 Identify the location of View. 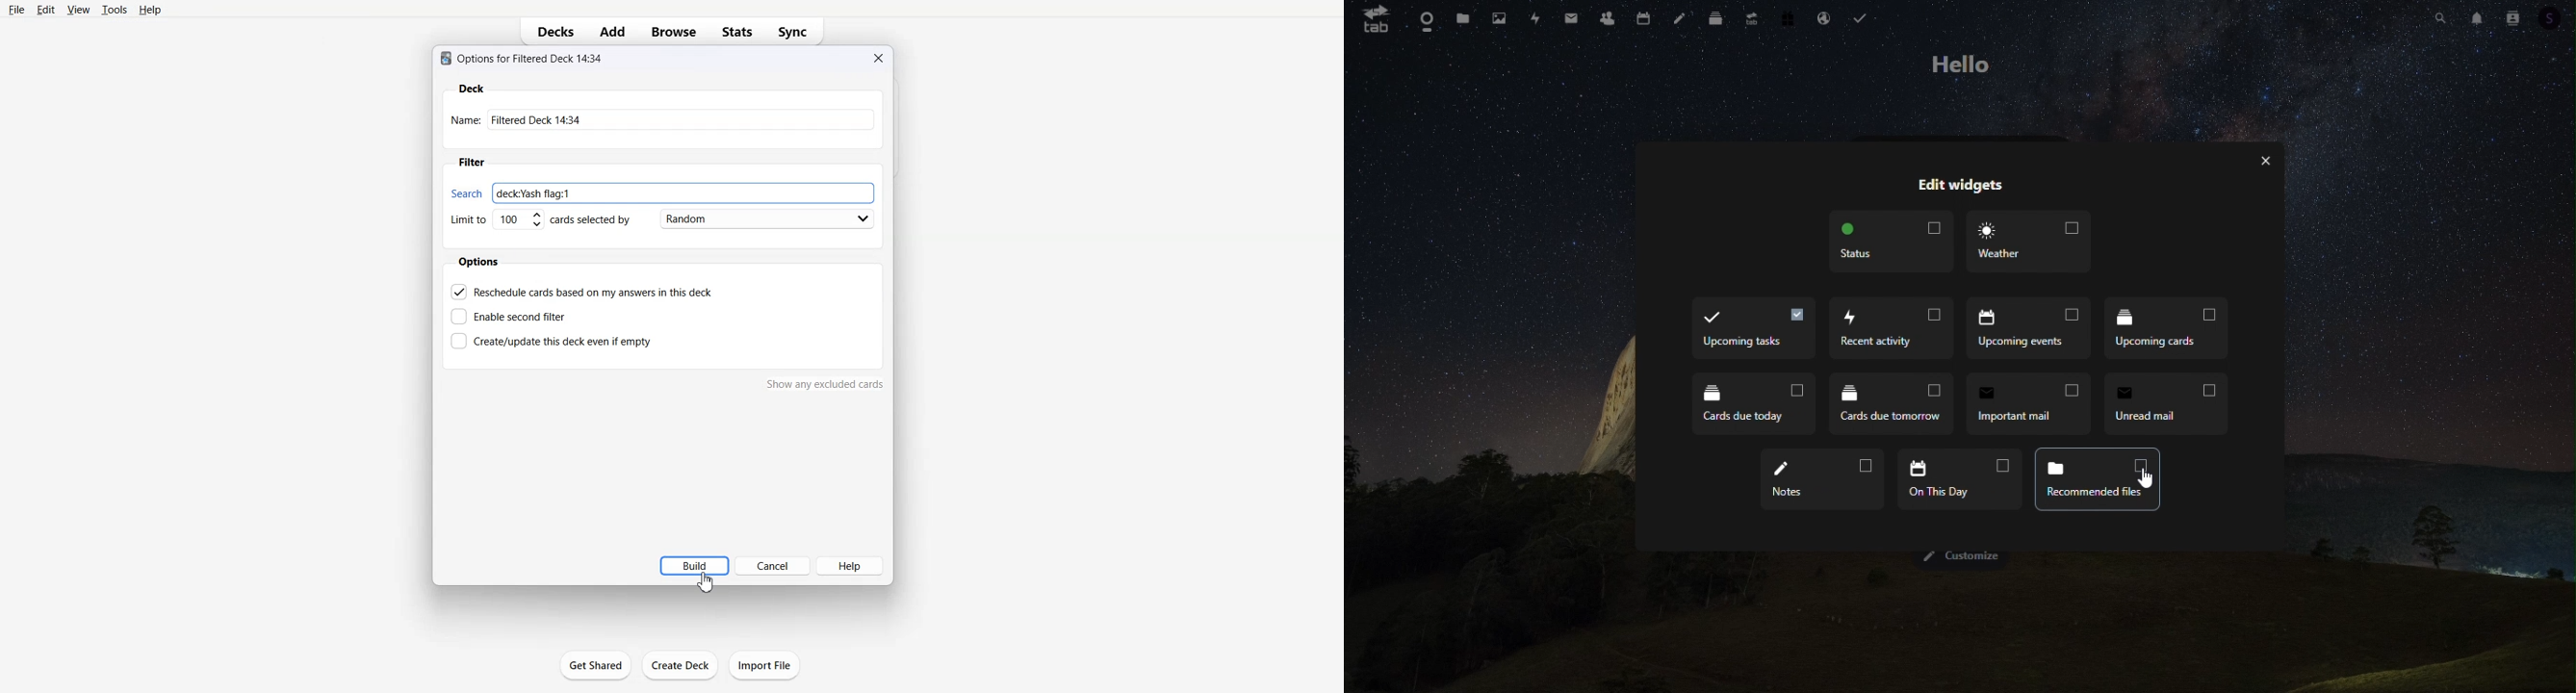
(79, 9).